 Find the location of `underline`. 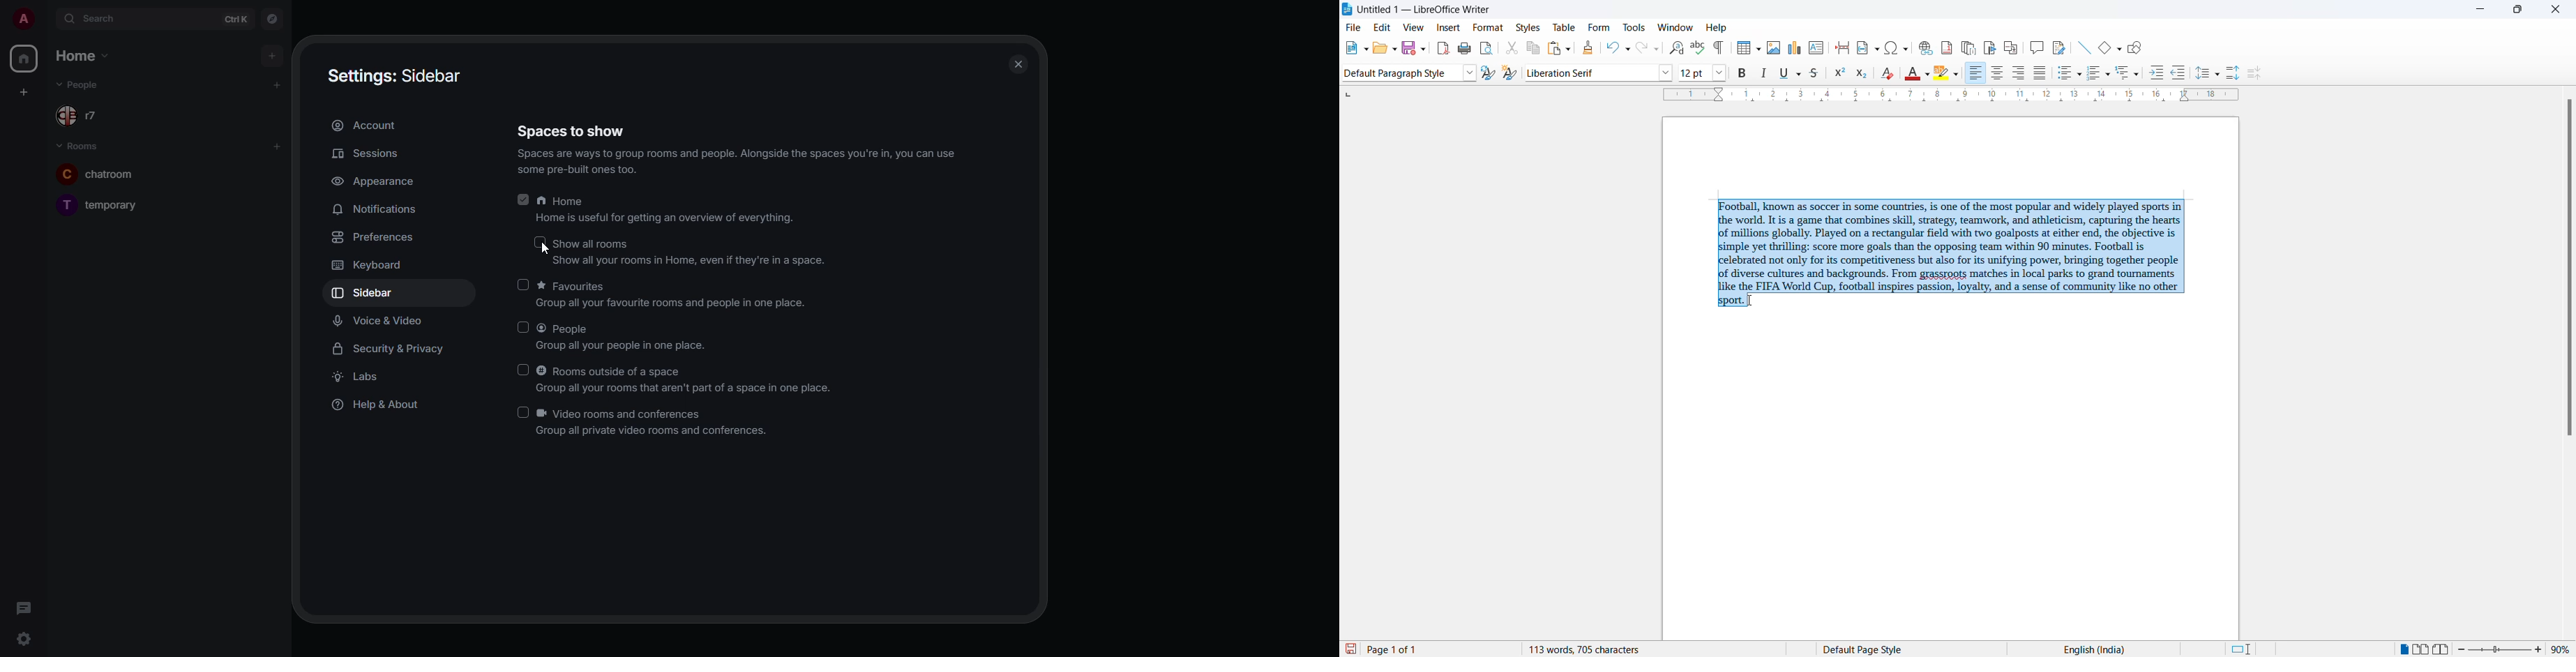

underline is located at coordinates (1783, 71).